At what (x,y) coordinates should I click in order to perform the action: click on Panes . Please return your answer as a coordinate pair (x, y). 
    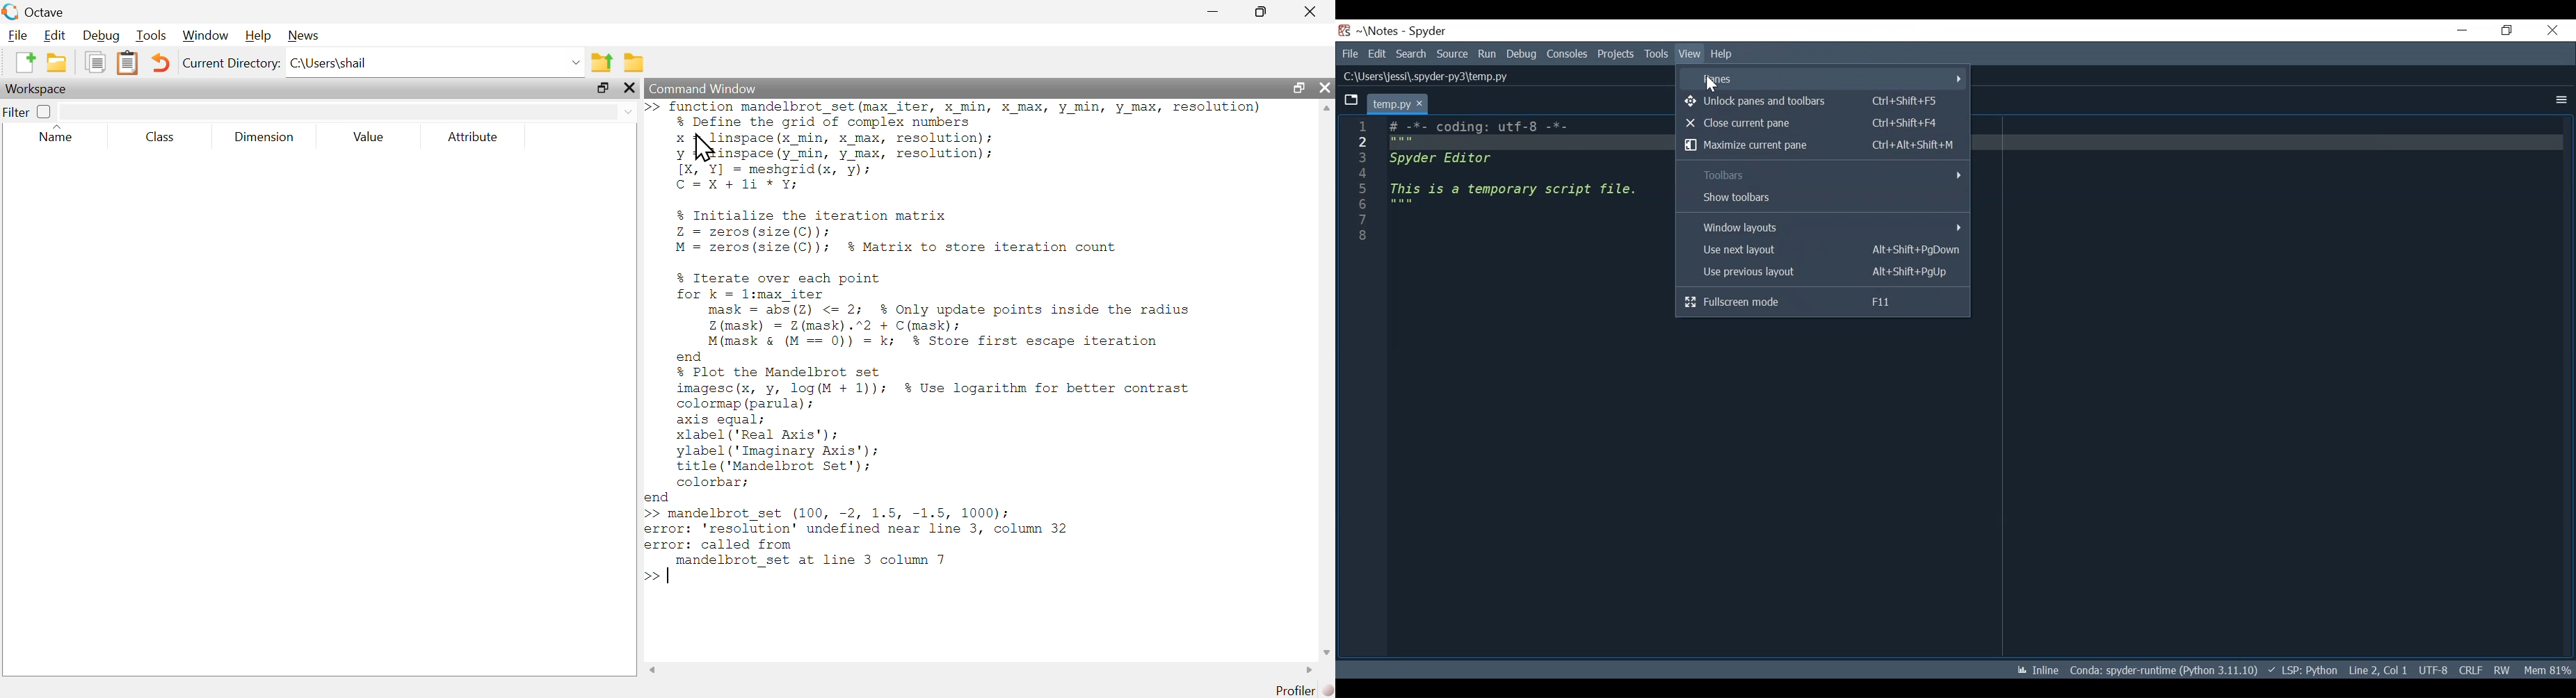
    Looking at the image, I should click on (1829, 79).